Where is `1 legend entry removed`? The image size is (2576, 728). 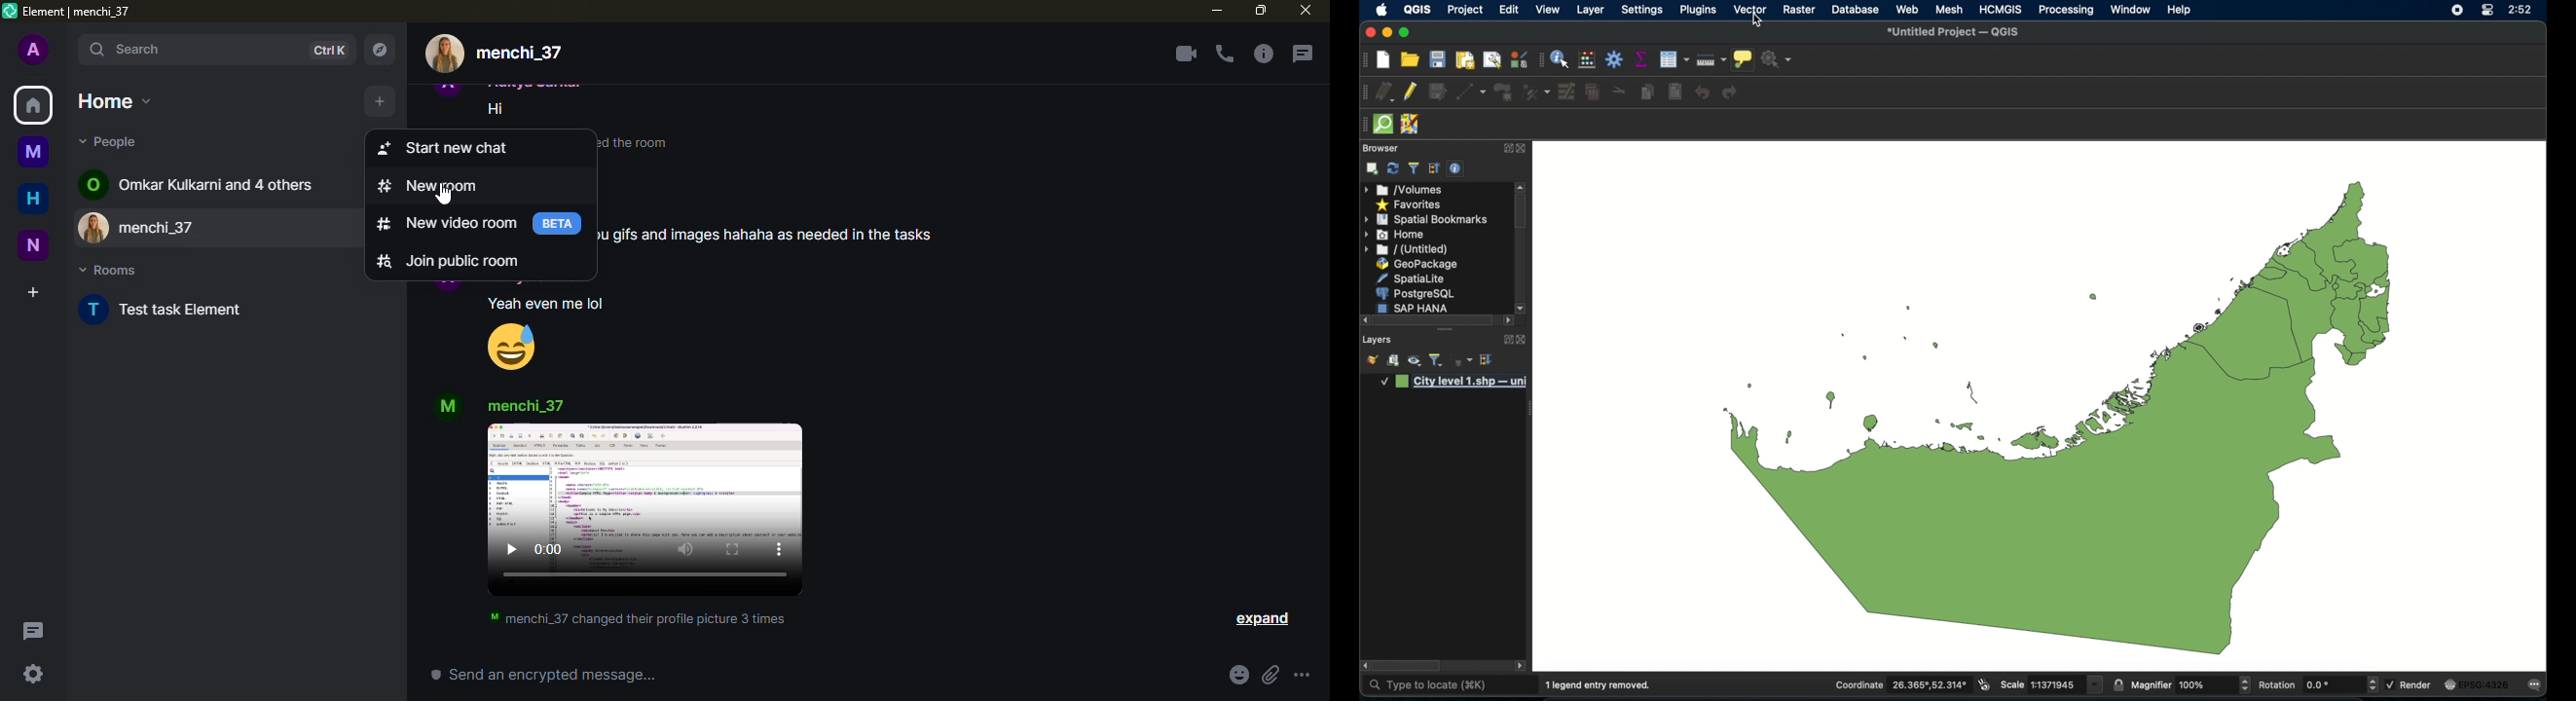 1 legend entry removed is located at coordinates (1600, 685).